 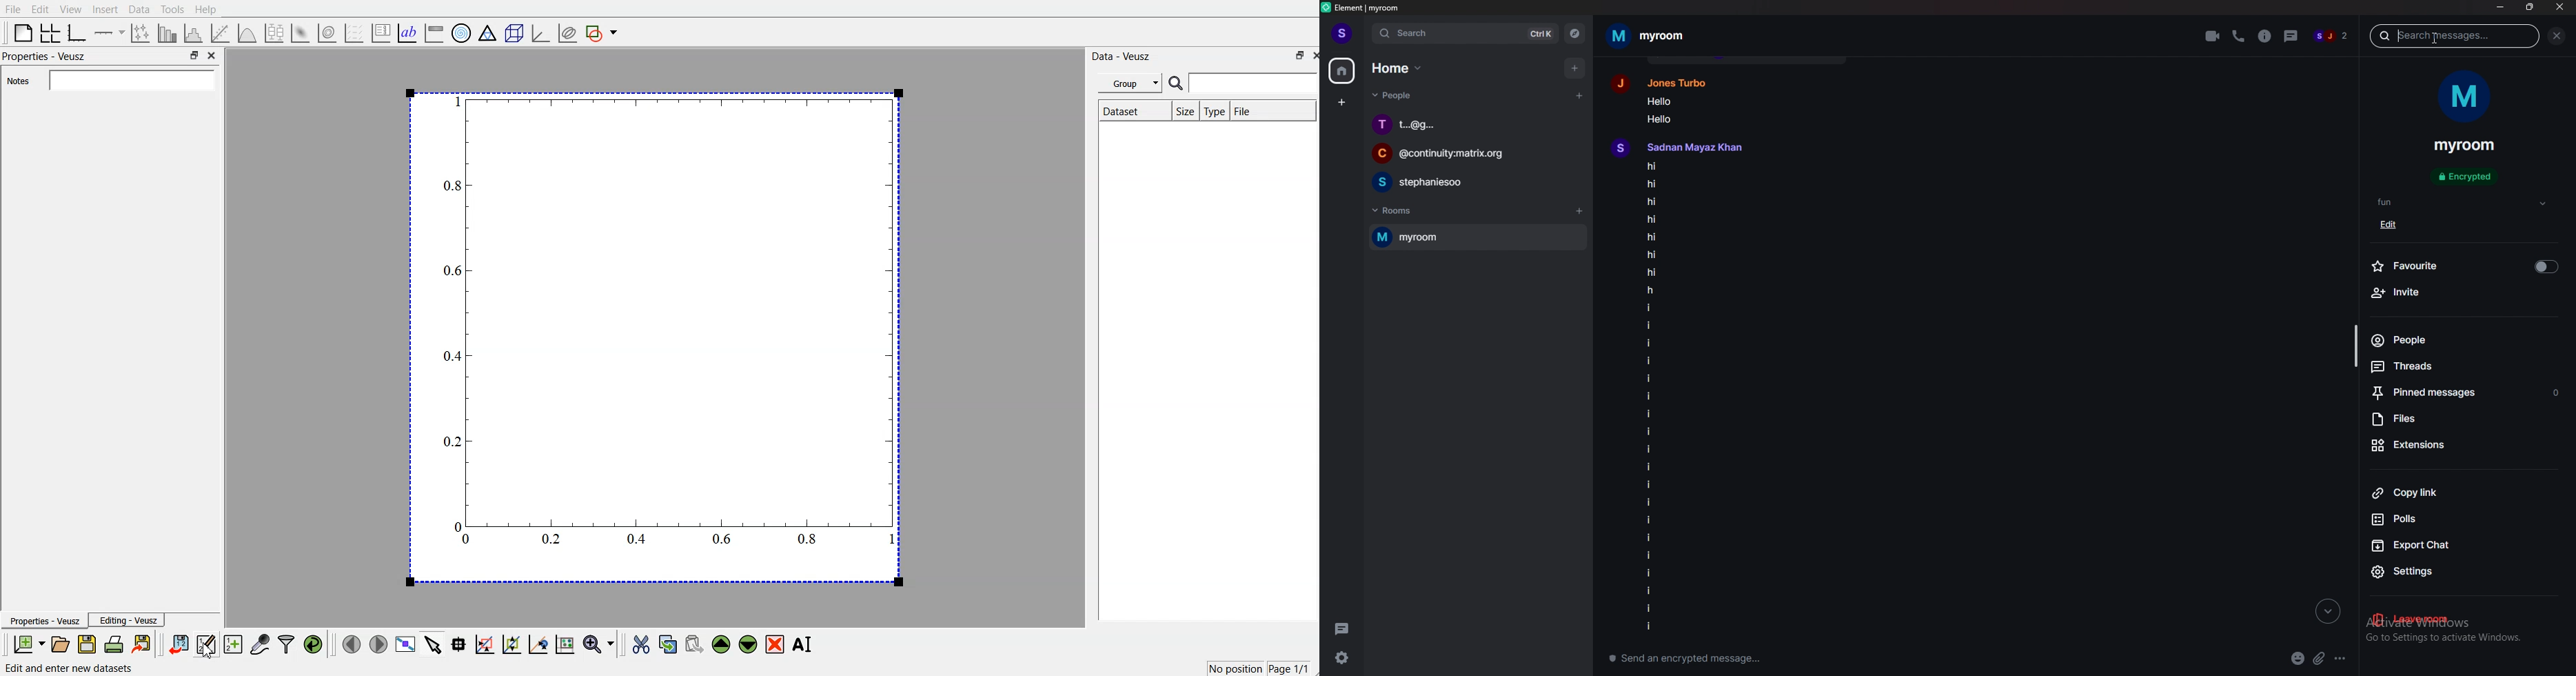 What do you see at coordinates (71, 9) in the screenshot?
I see `View` at bounding box center [71, 9].